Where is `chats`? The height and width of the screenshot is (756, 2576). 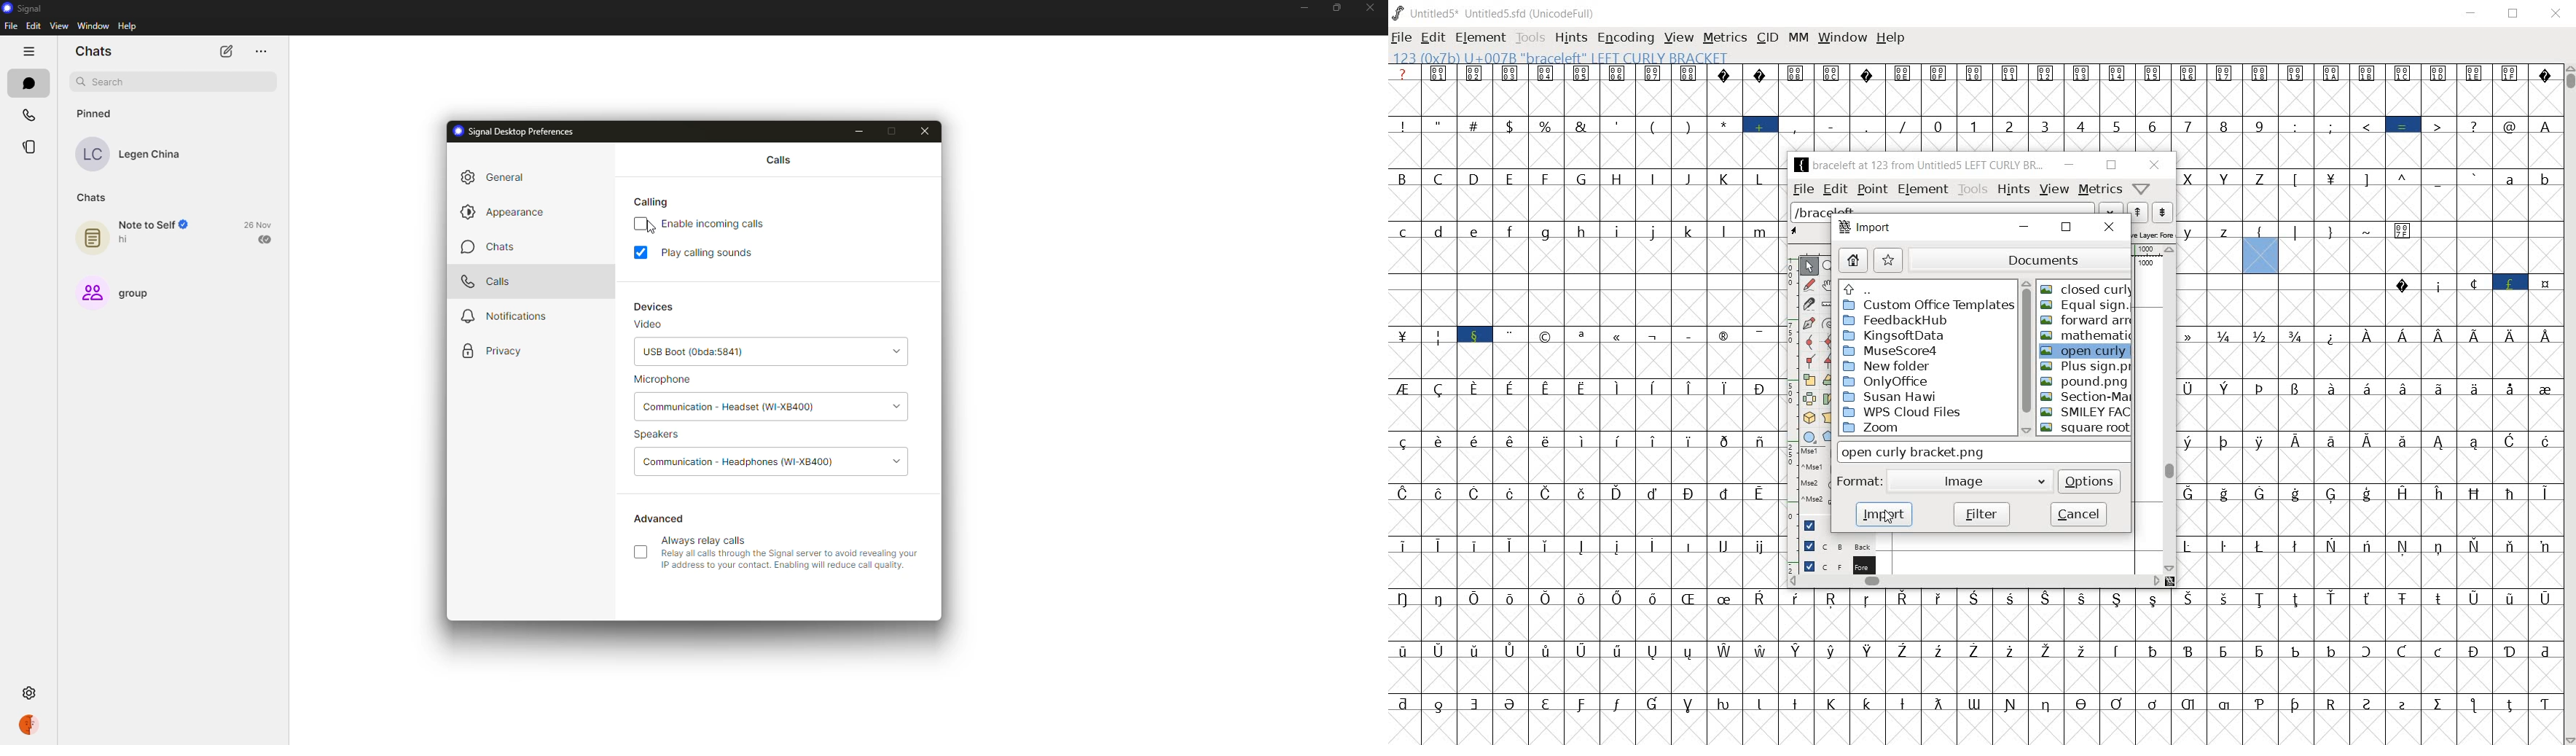 chats is located at coordinates (496, 248).